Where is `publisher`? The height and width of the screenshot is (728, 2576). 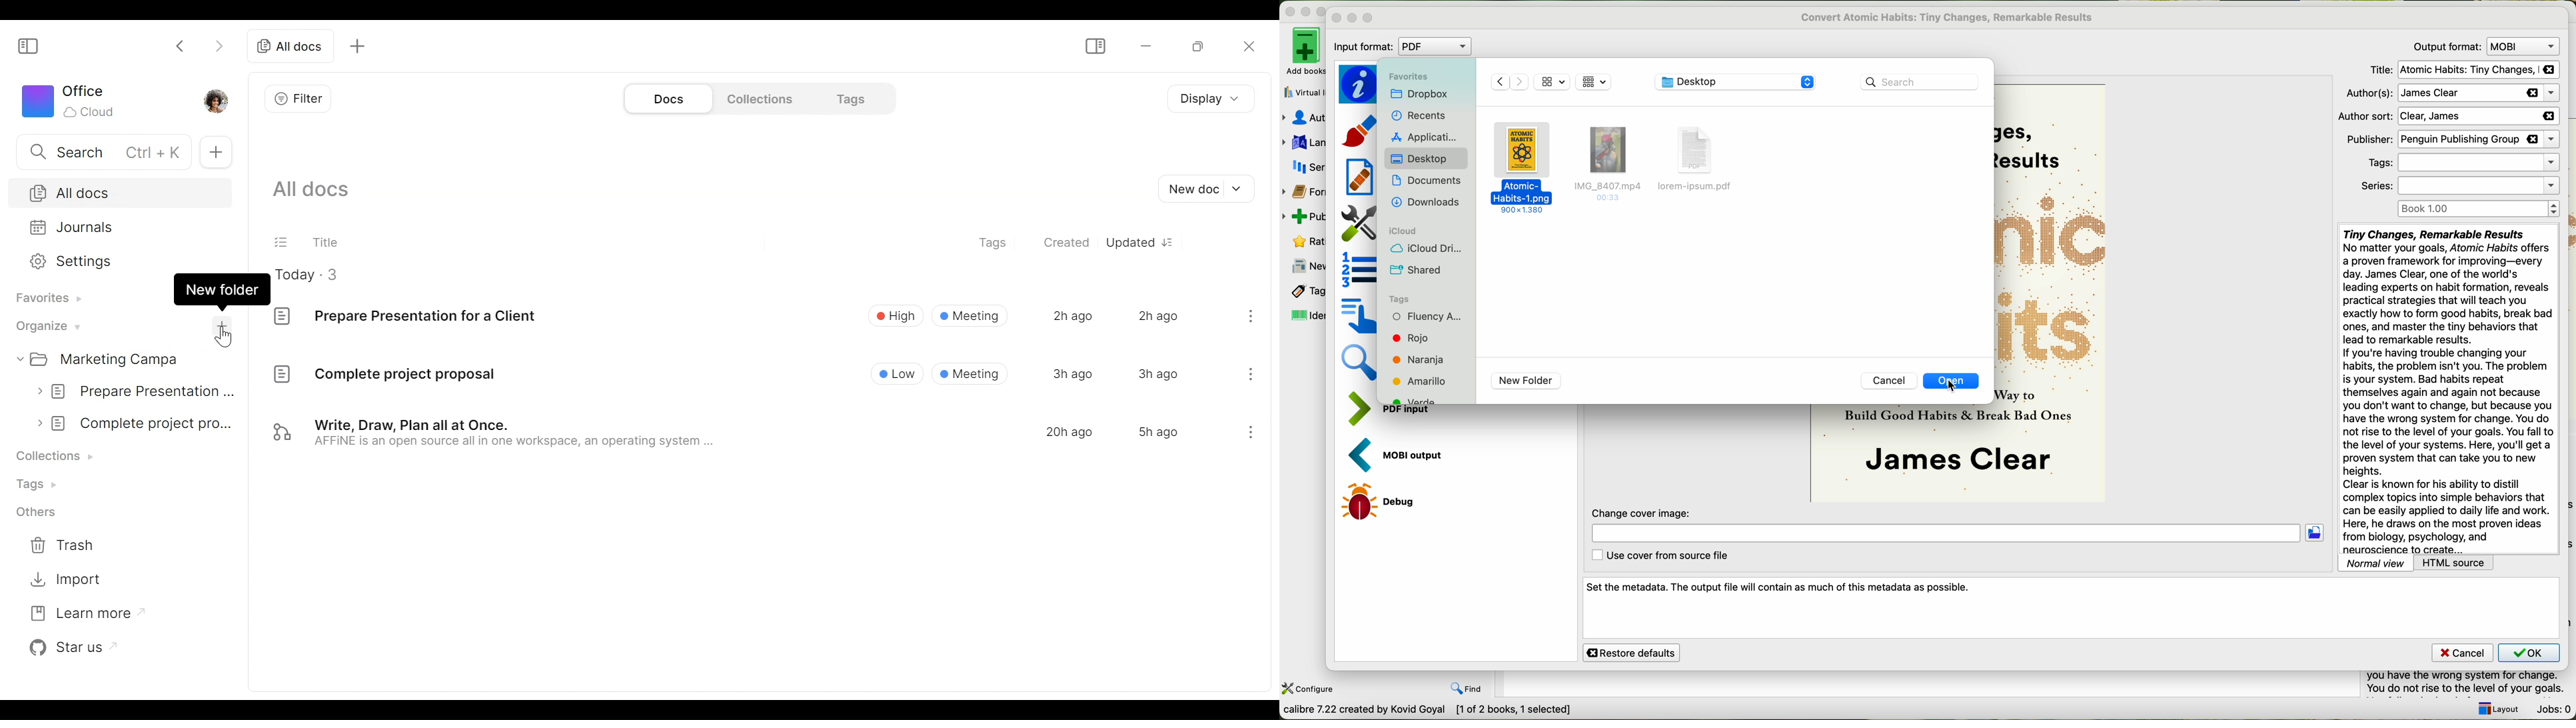
publisher is located at coordinates (2451, 139).